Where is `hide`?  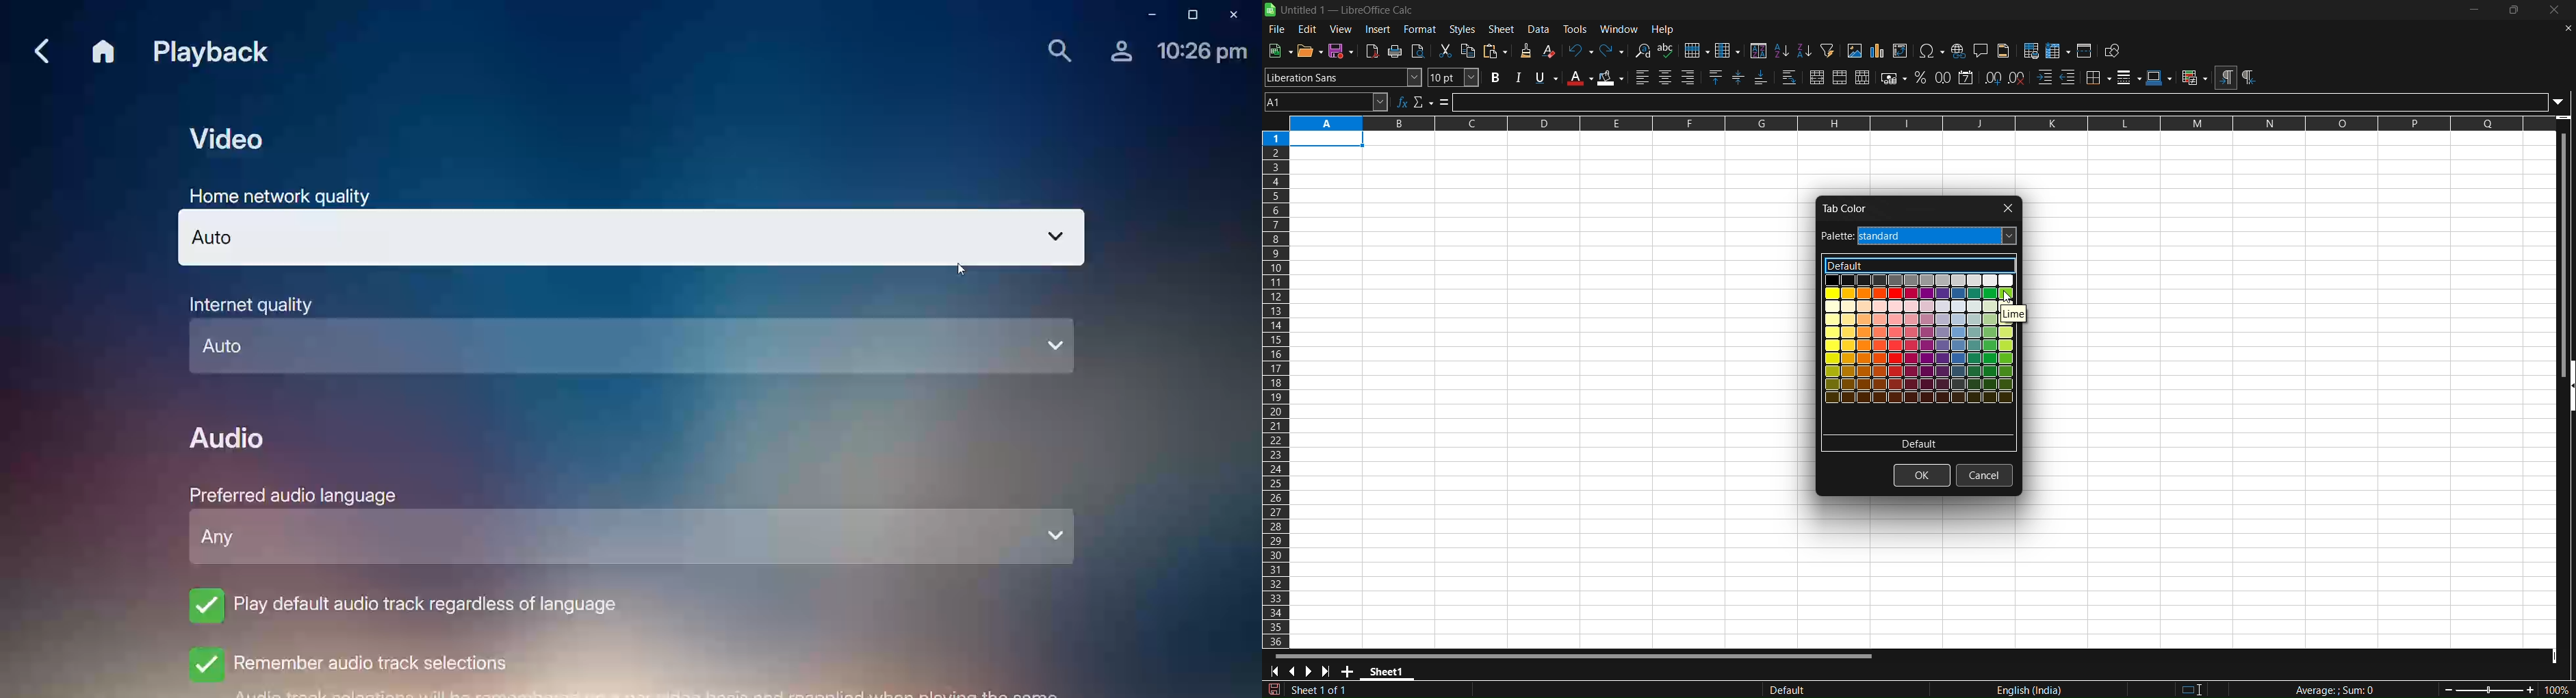 hide is located at coordinates (2568, 387).